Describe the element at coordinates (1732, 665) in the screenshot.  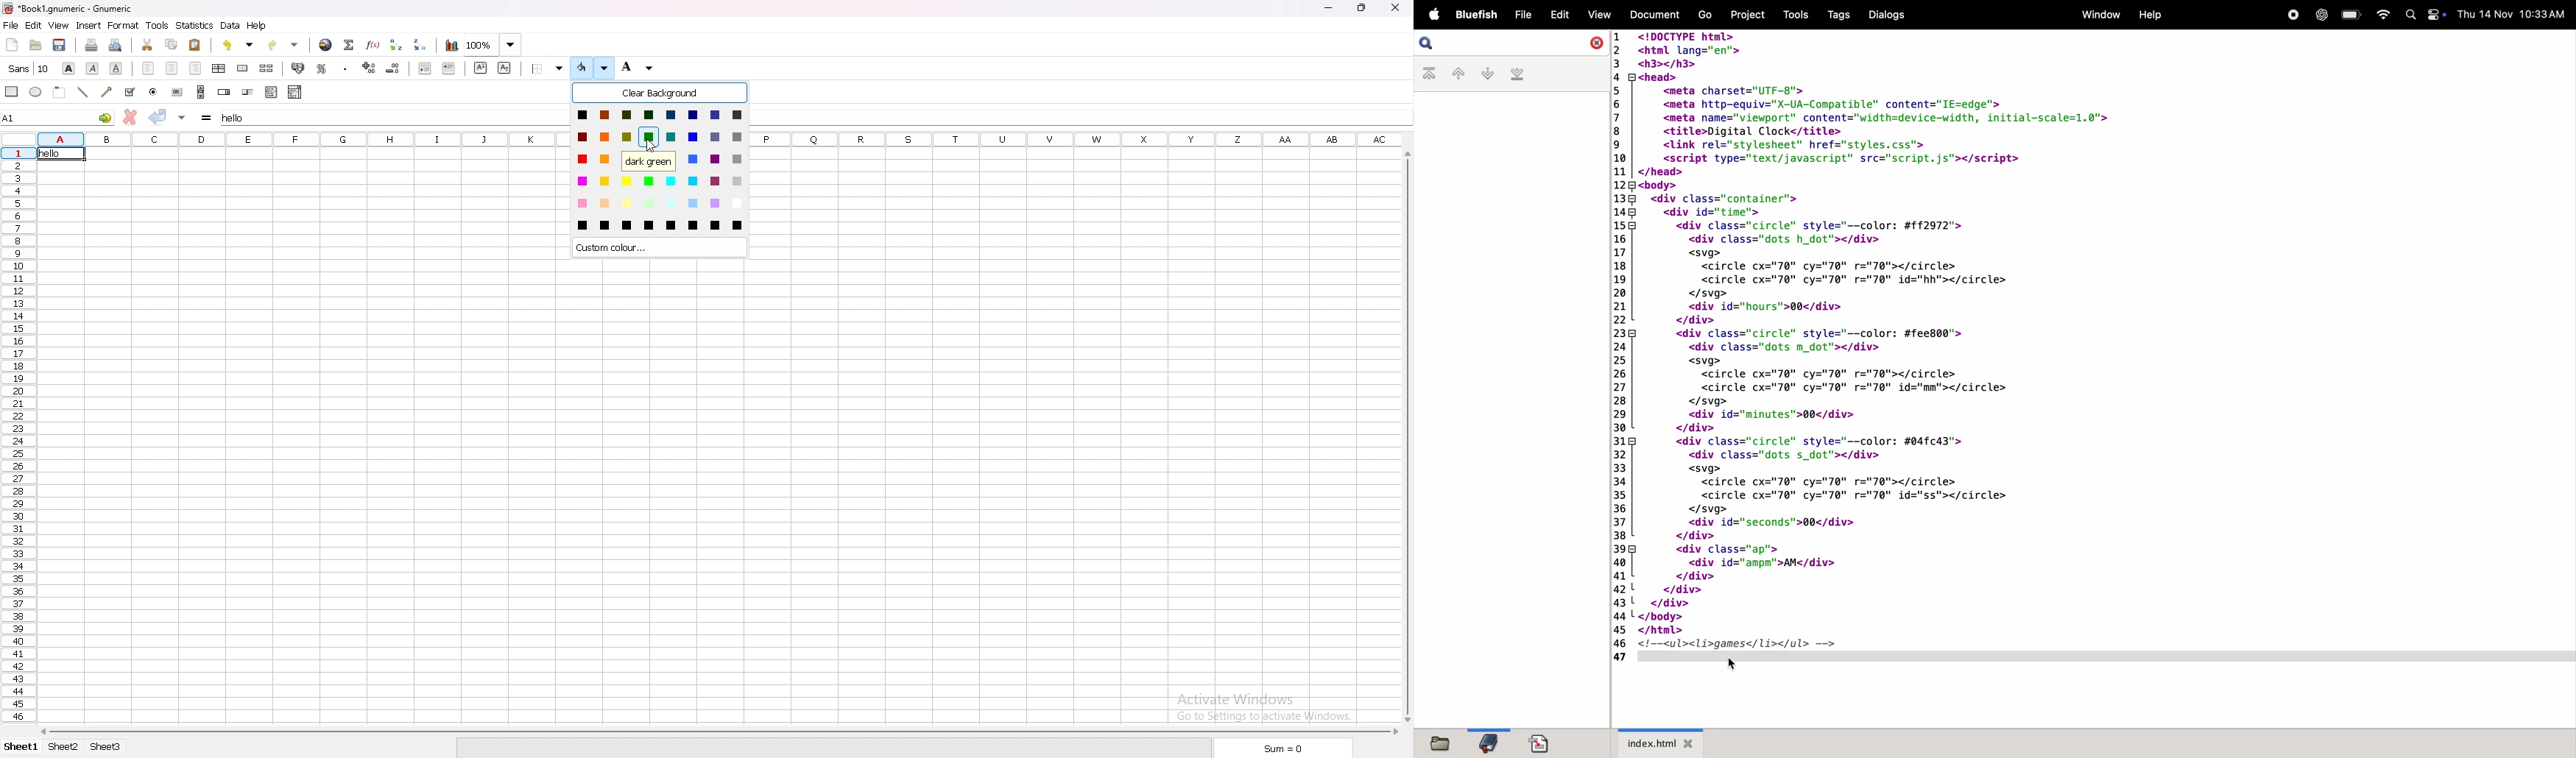
I see `cursor` at that location.